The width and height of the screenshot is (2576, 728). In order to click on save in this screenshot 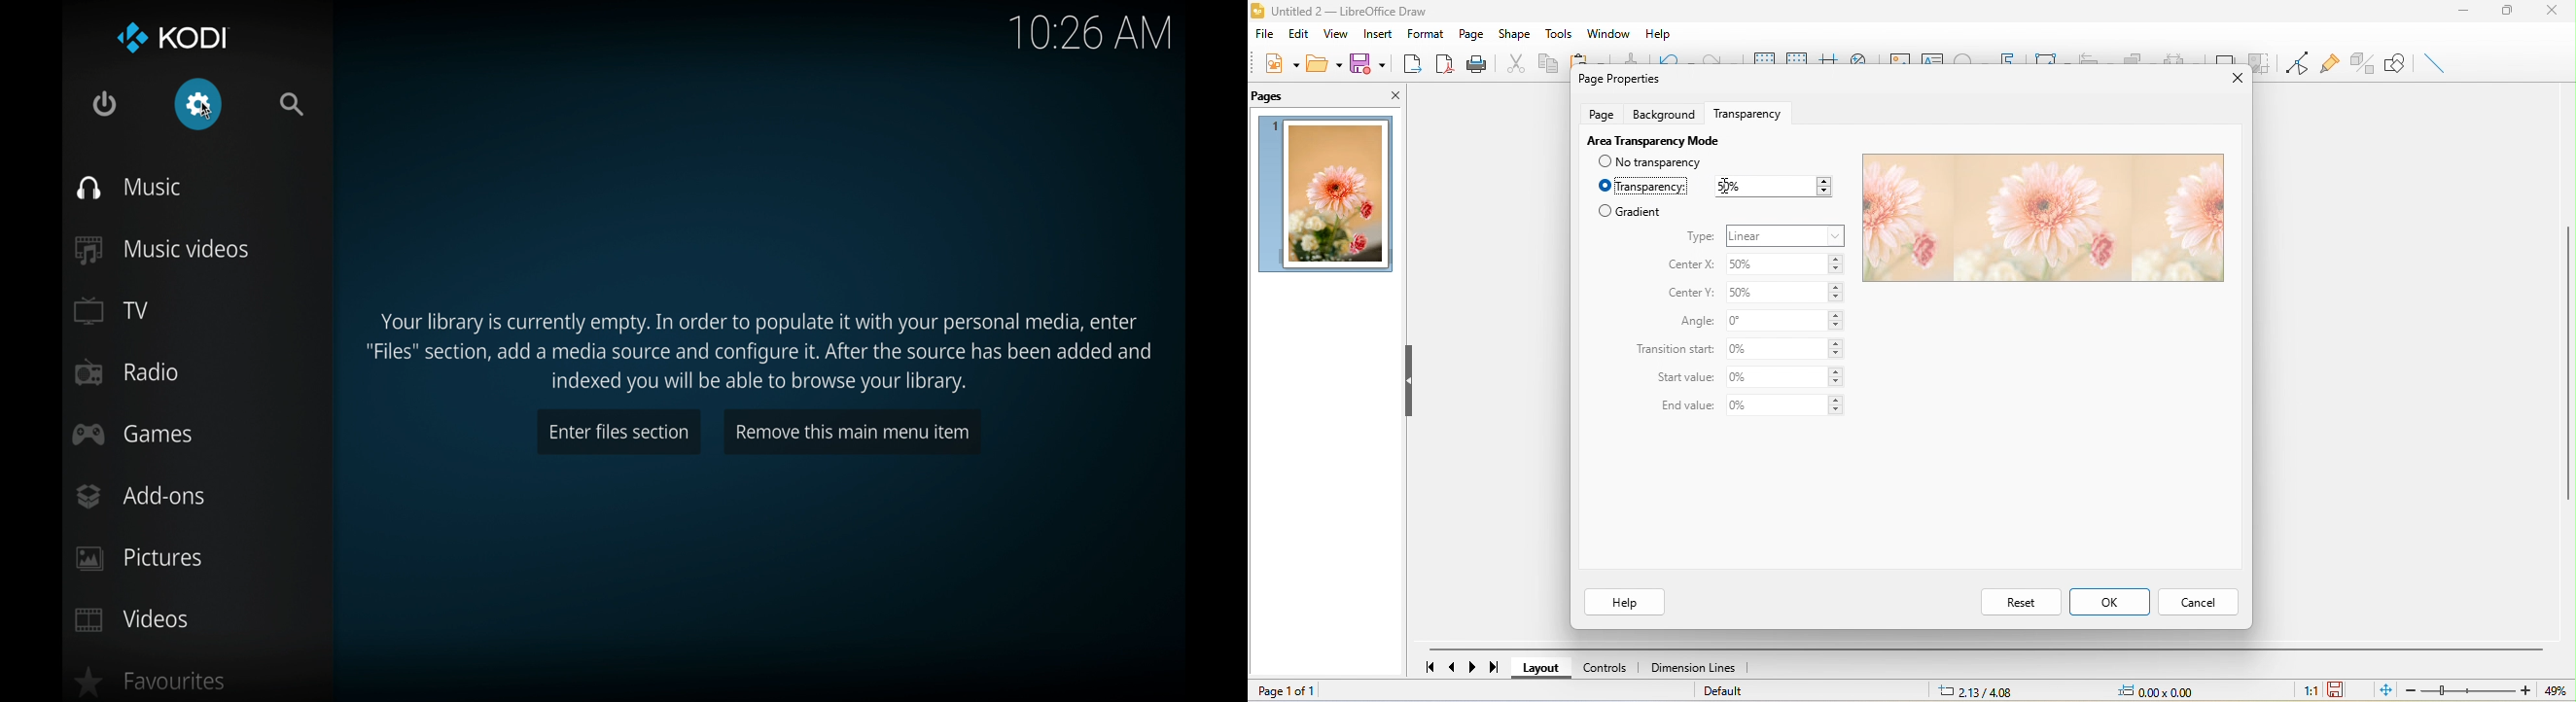, I will do `click(1366, 62)`.